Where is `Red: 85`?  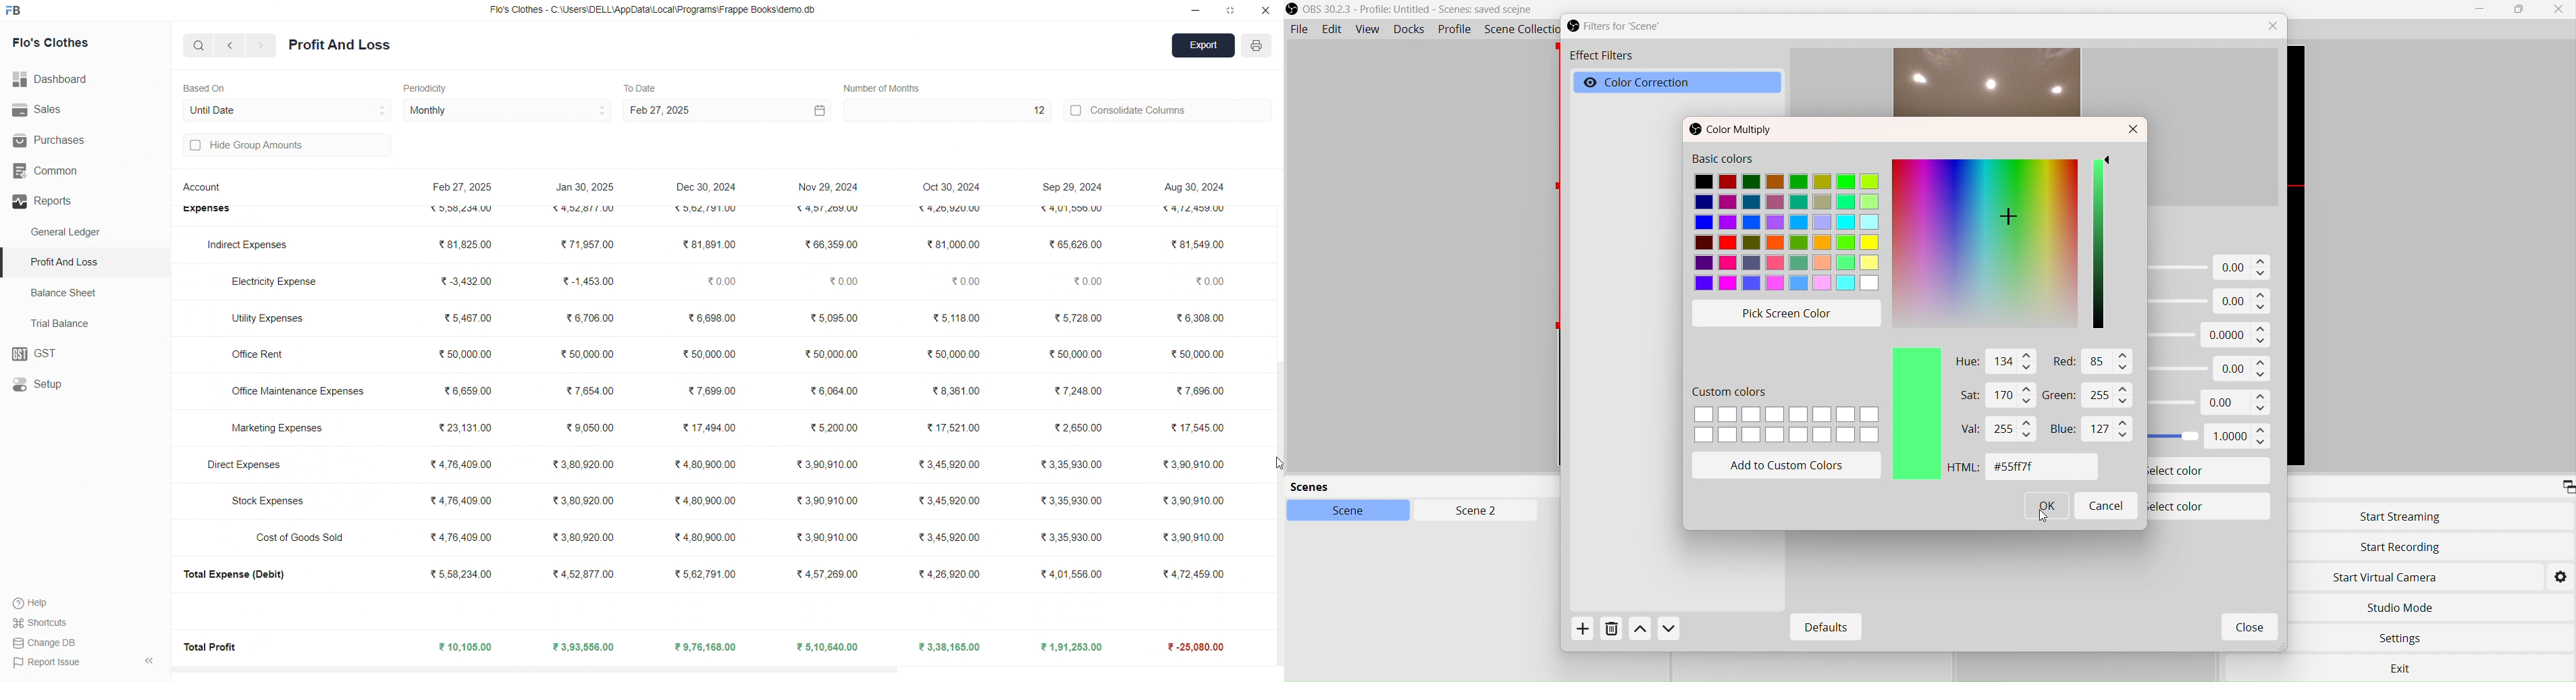
Red: 85 is located at coordinates (2089, 363).